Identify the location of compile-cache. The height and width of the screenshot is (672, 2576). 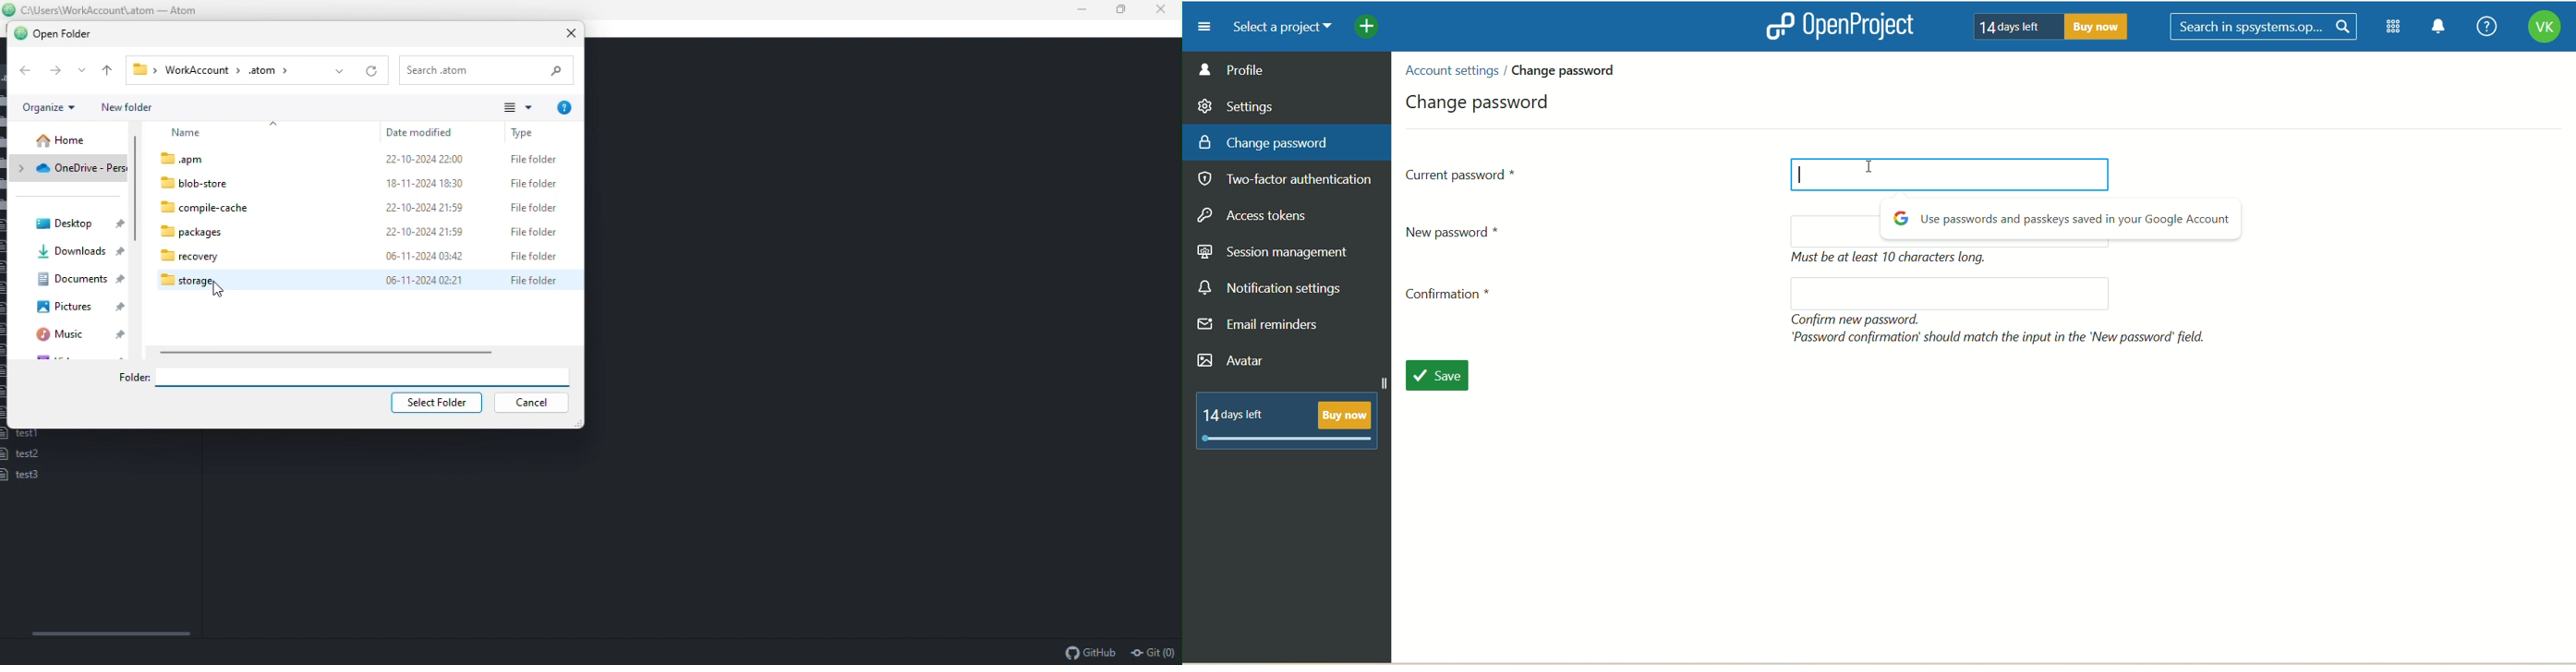
(360, 208).